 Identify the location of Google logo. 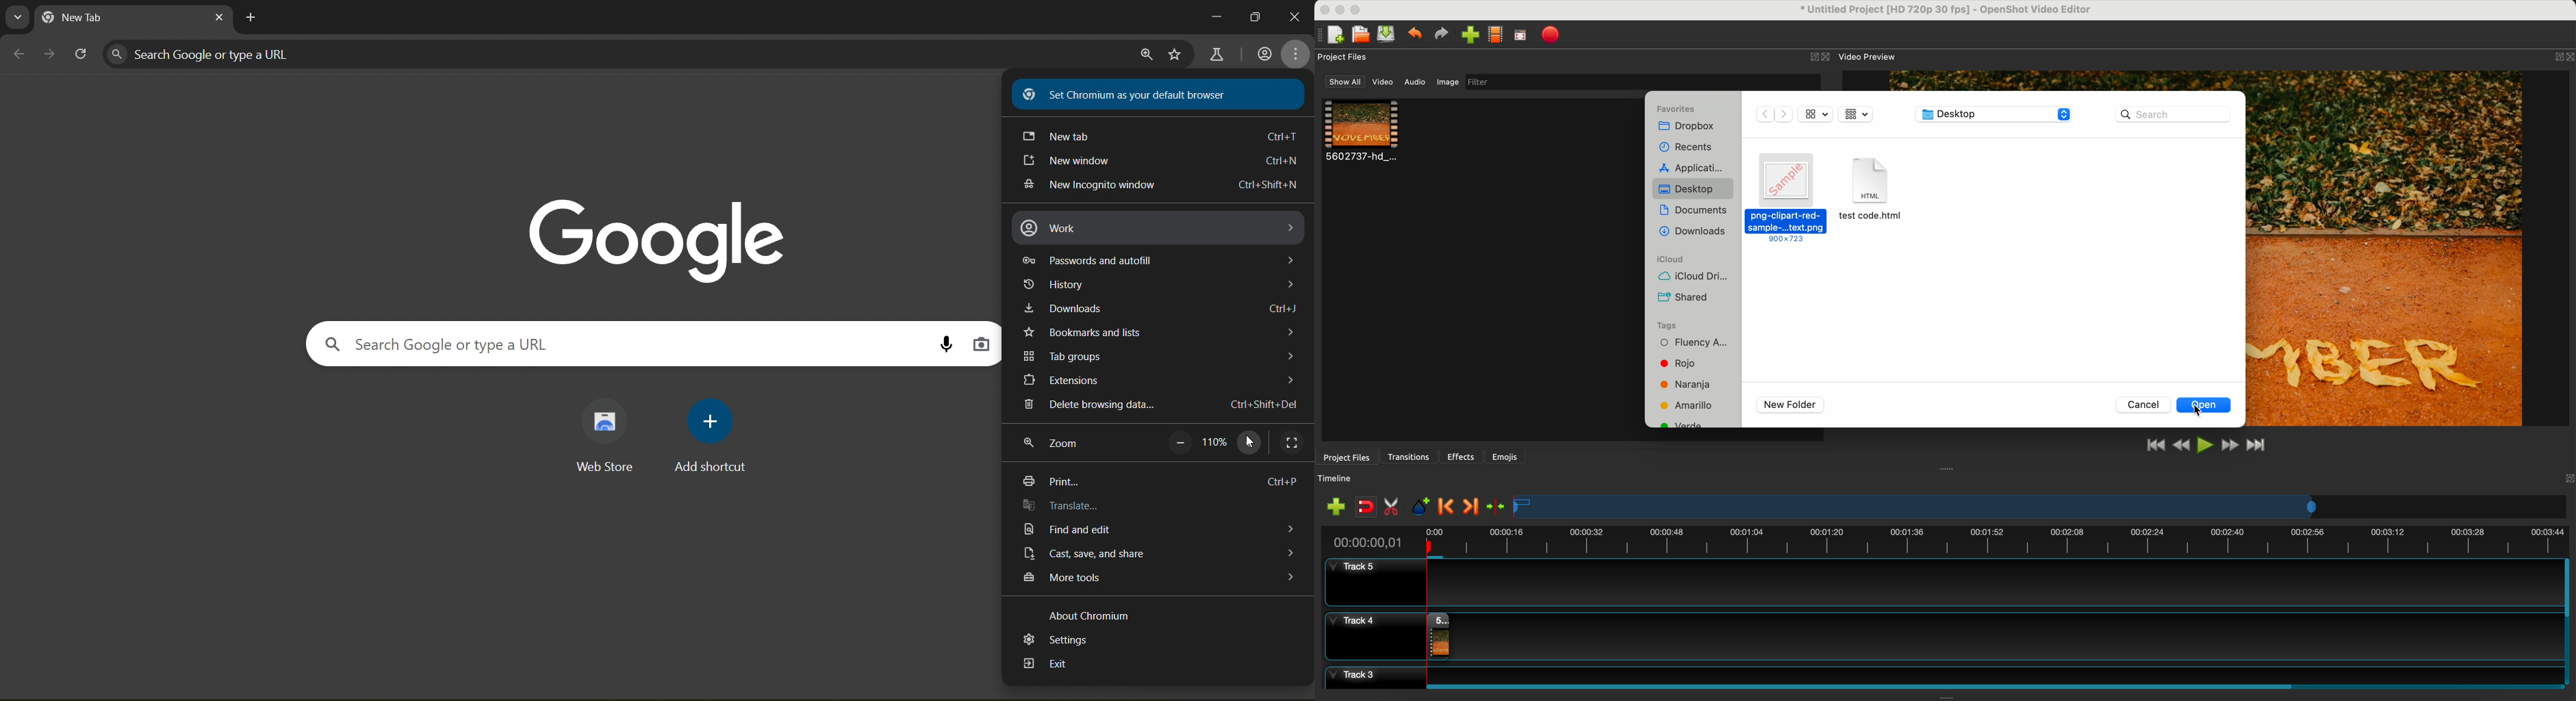
(658, 237).